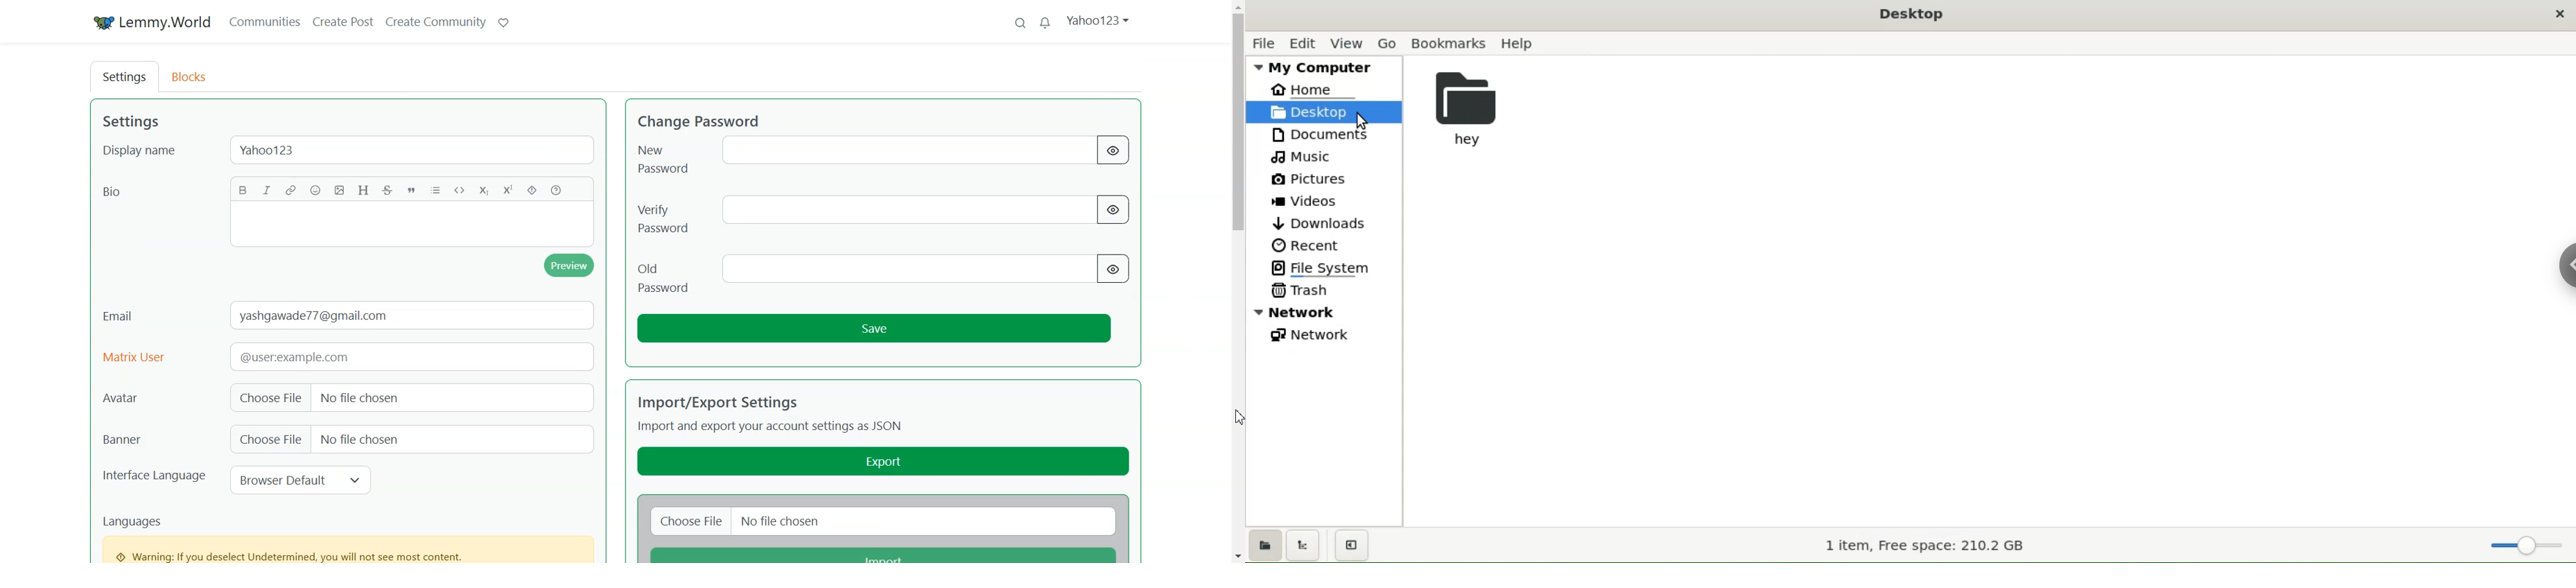 This screenshot has width=2576, height=588. What do you see at coordinates (416, 149) in the screenshot?
I see `Yahoo123` at bounding box center [416, 149].